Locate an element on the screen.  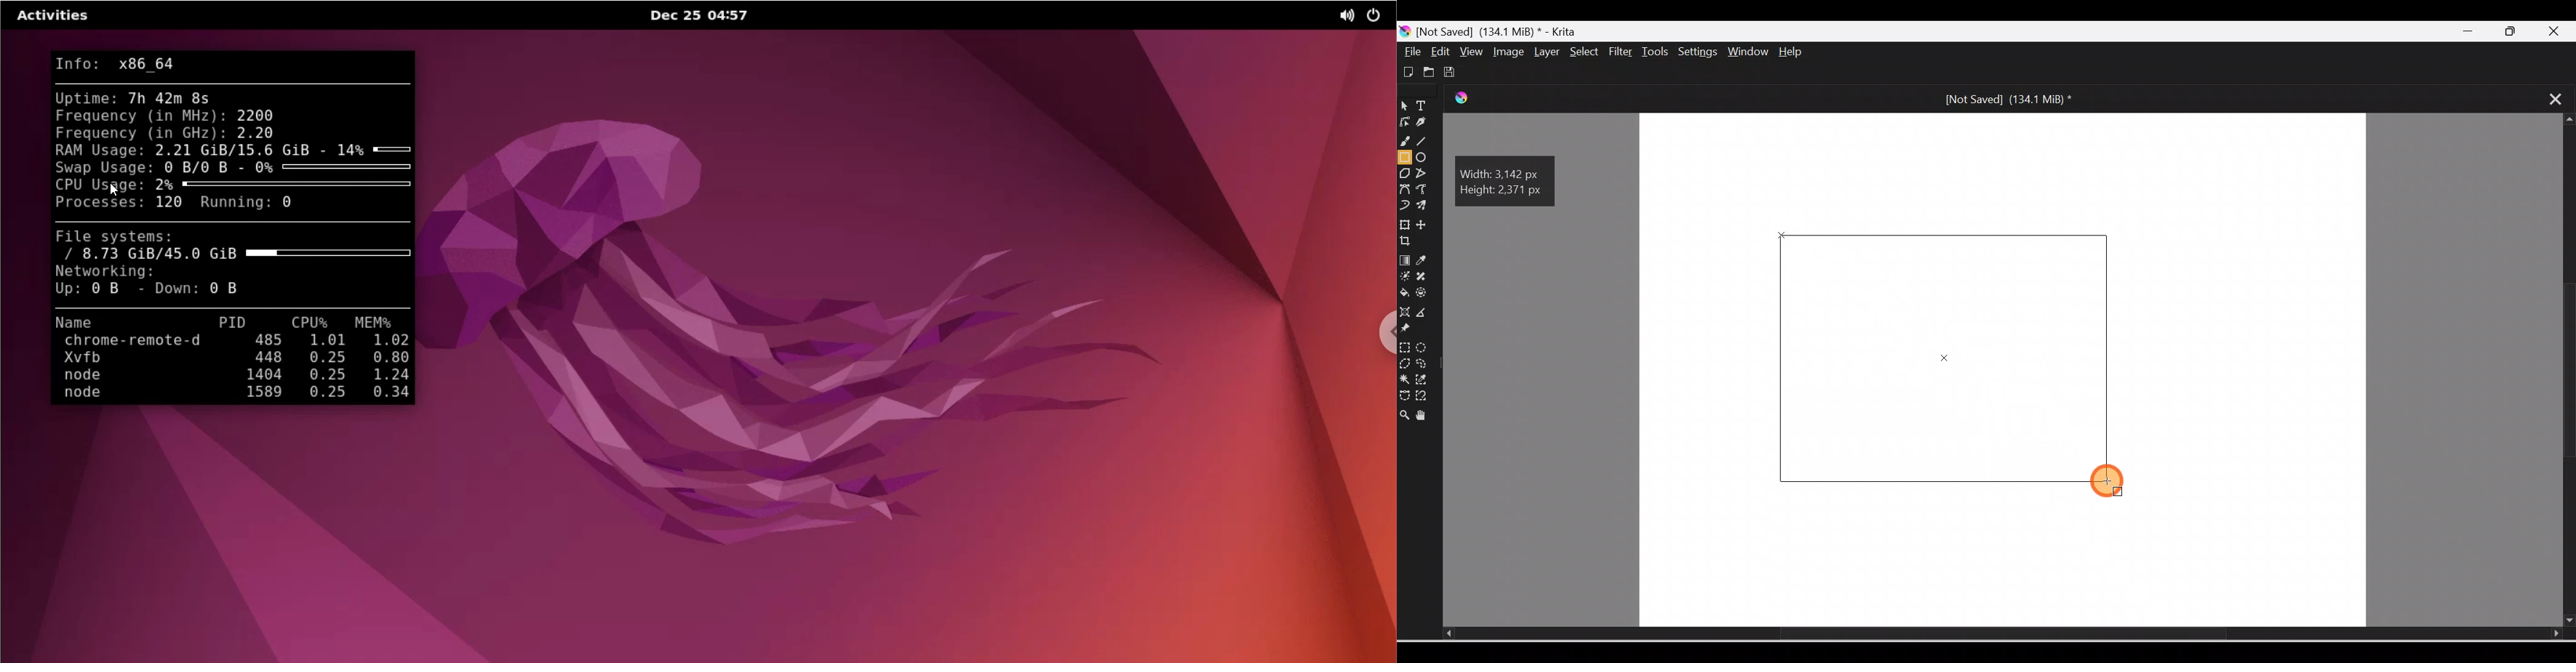
Settings is located at coordinates (1699, 53).